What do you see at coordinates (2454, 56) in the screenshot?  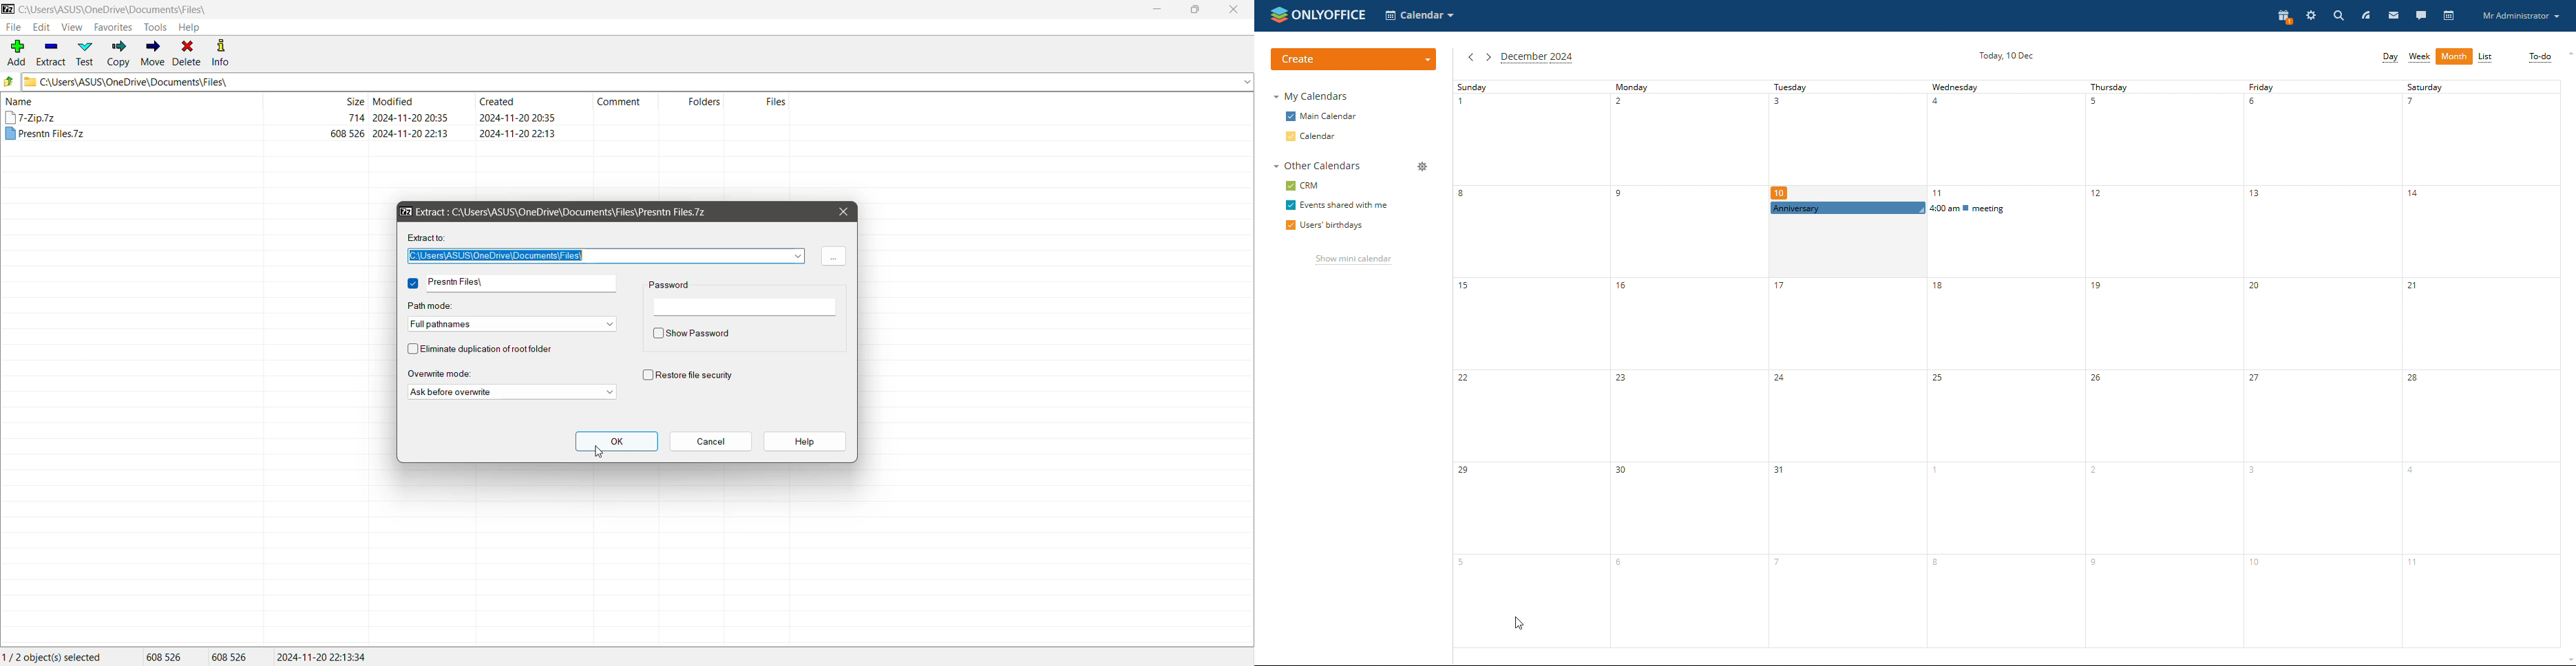 I see `month view` at bounding box center [2454, 56].